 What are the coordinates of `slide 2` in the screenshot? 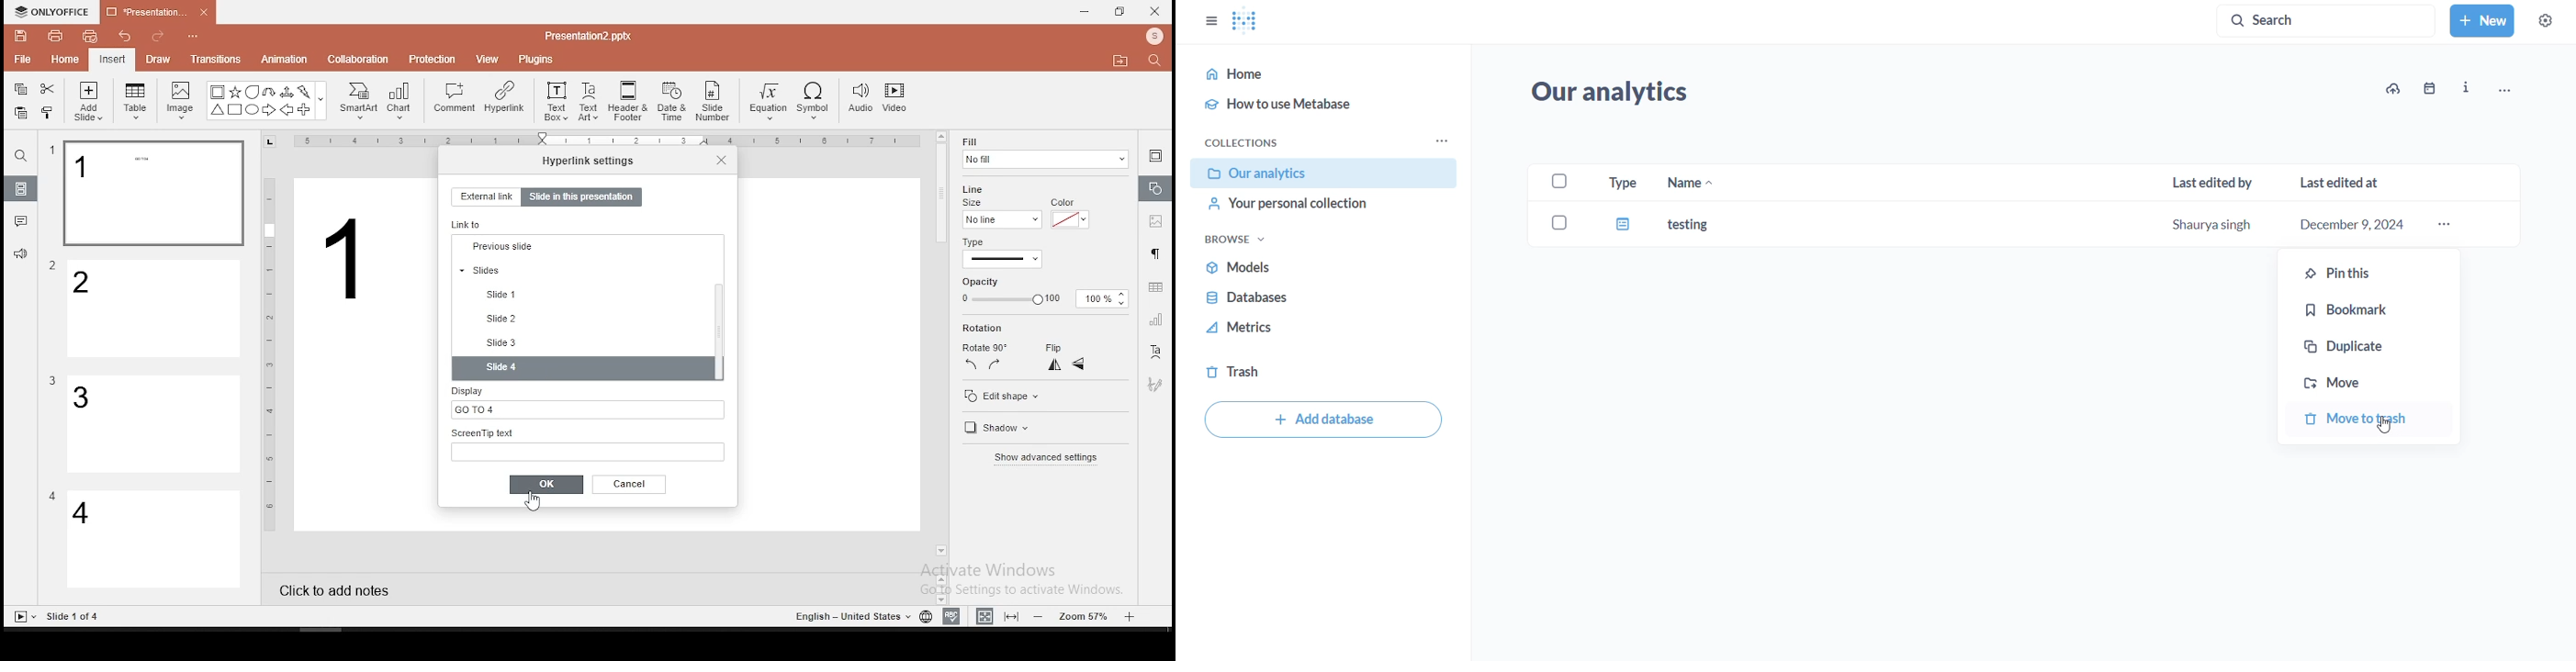 It's located at (155, 309).